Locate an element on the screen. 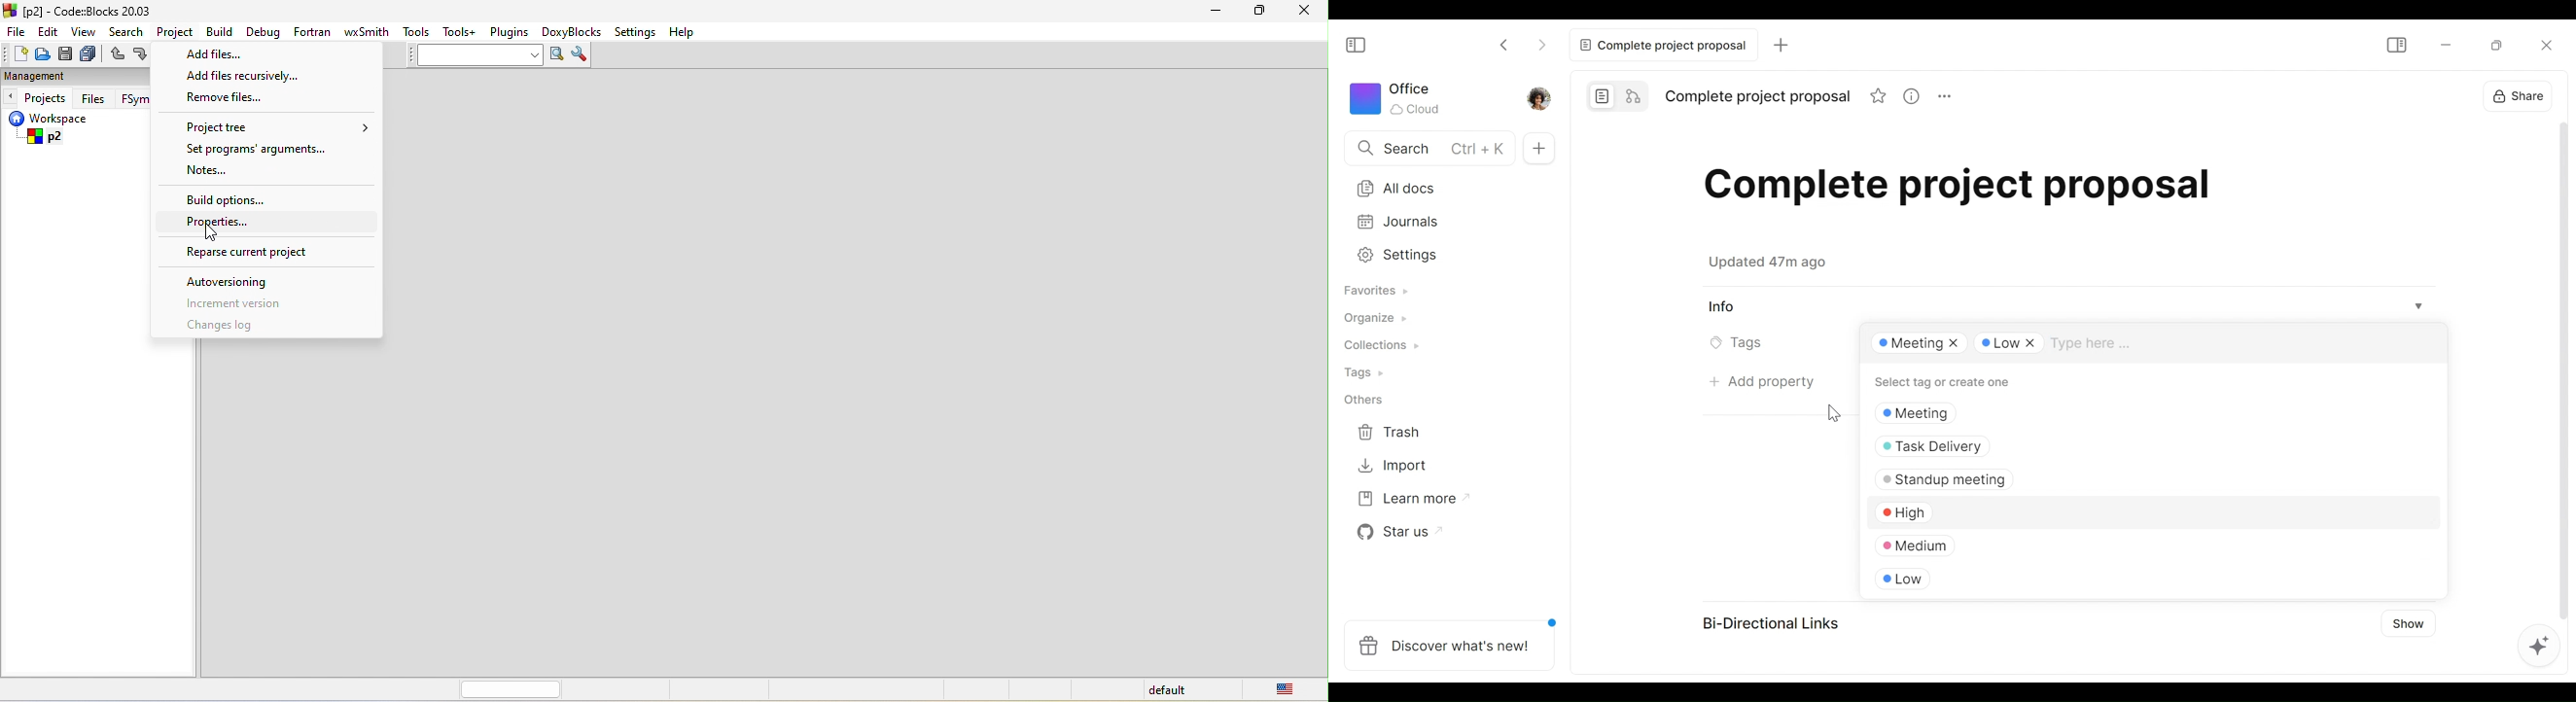  Type here.... is located at coordinates (2098, 344).